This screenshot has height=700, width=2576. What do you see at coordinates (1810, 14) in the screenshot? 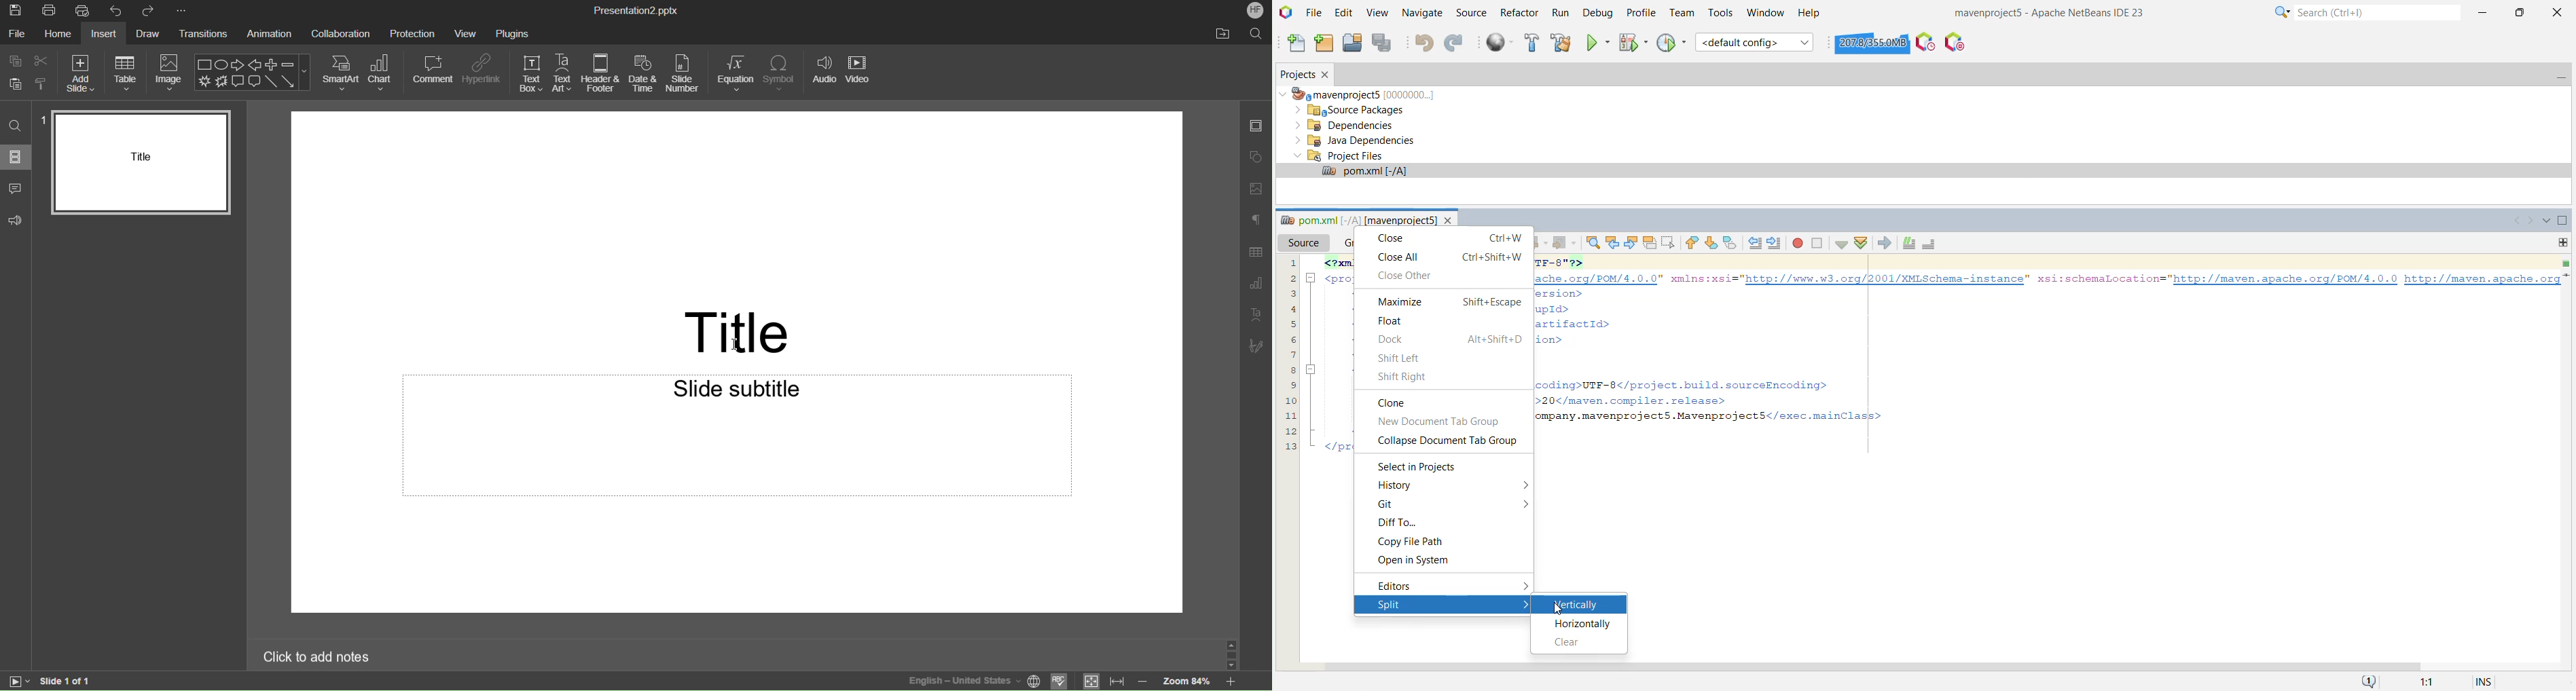
I see `Help` at bounding box center [1810, 14].